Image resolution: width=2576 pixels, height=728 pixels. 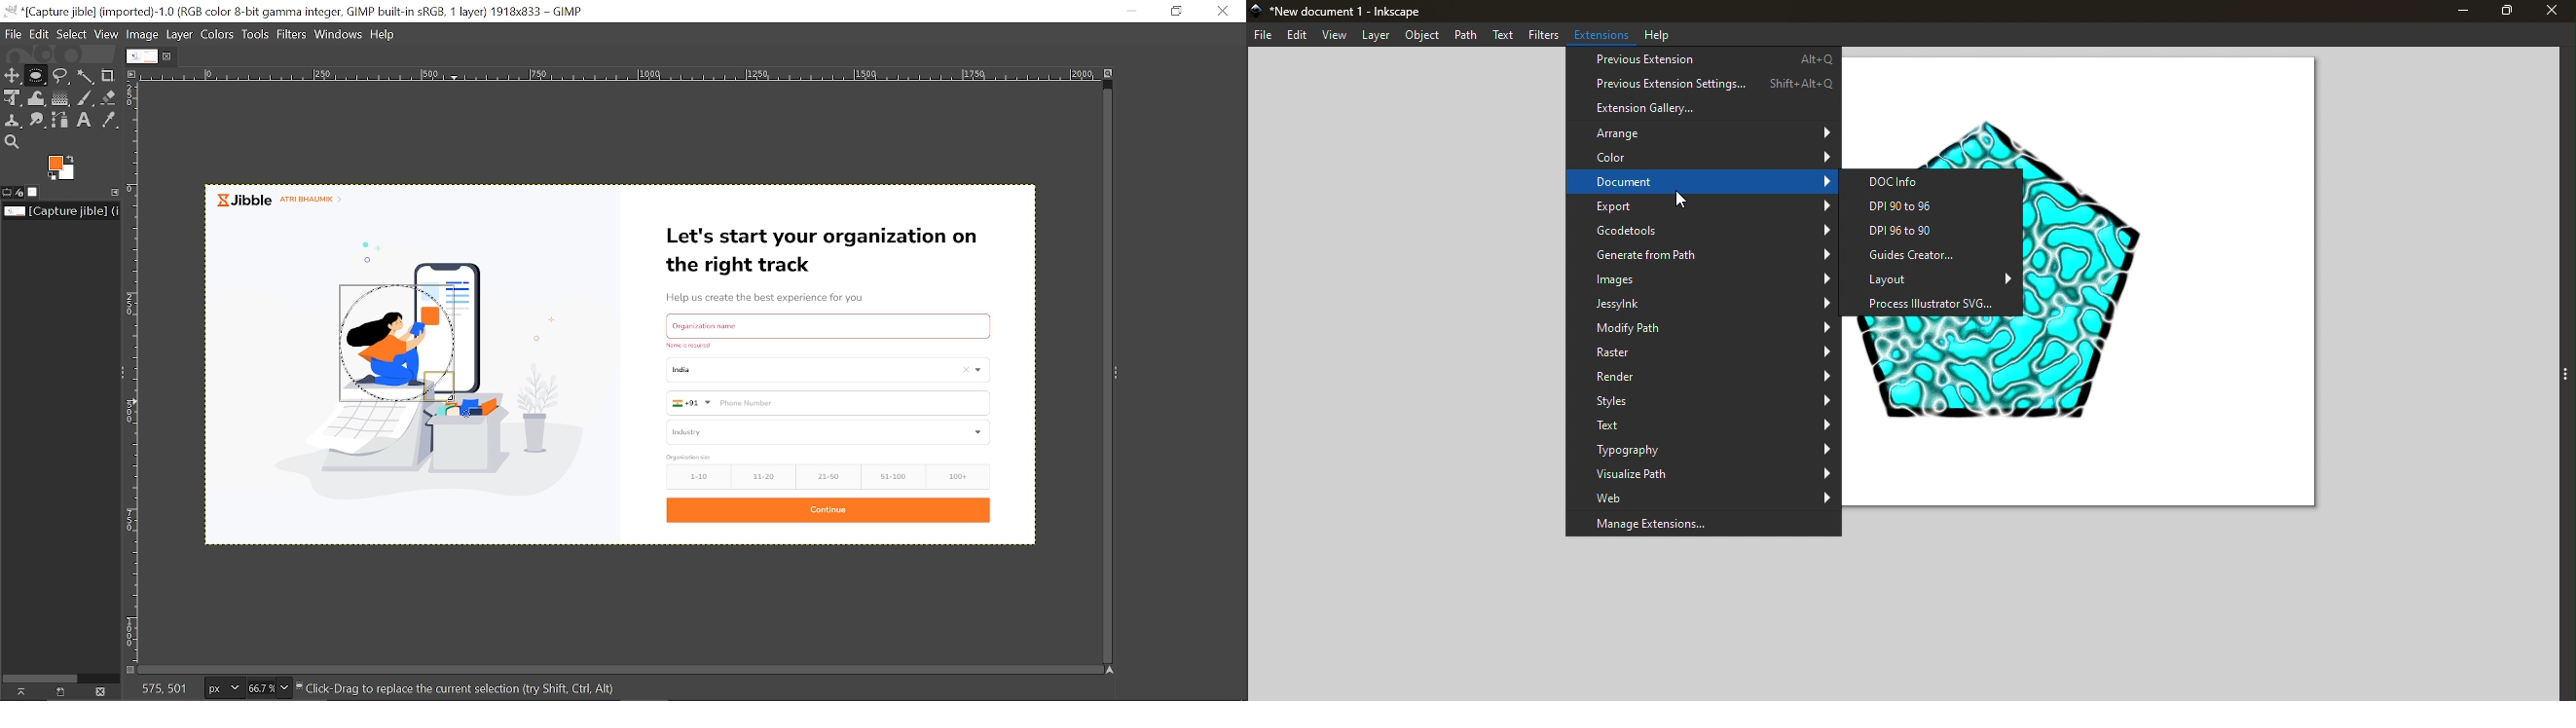 I want to click on Path, so click(x=1466, y=37).